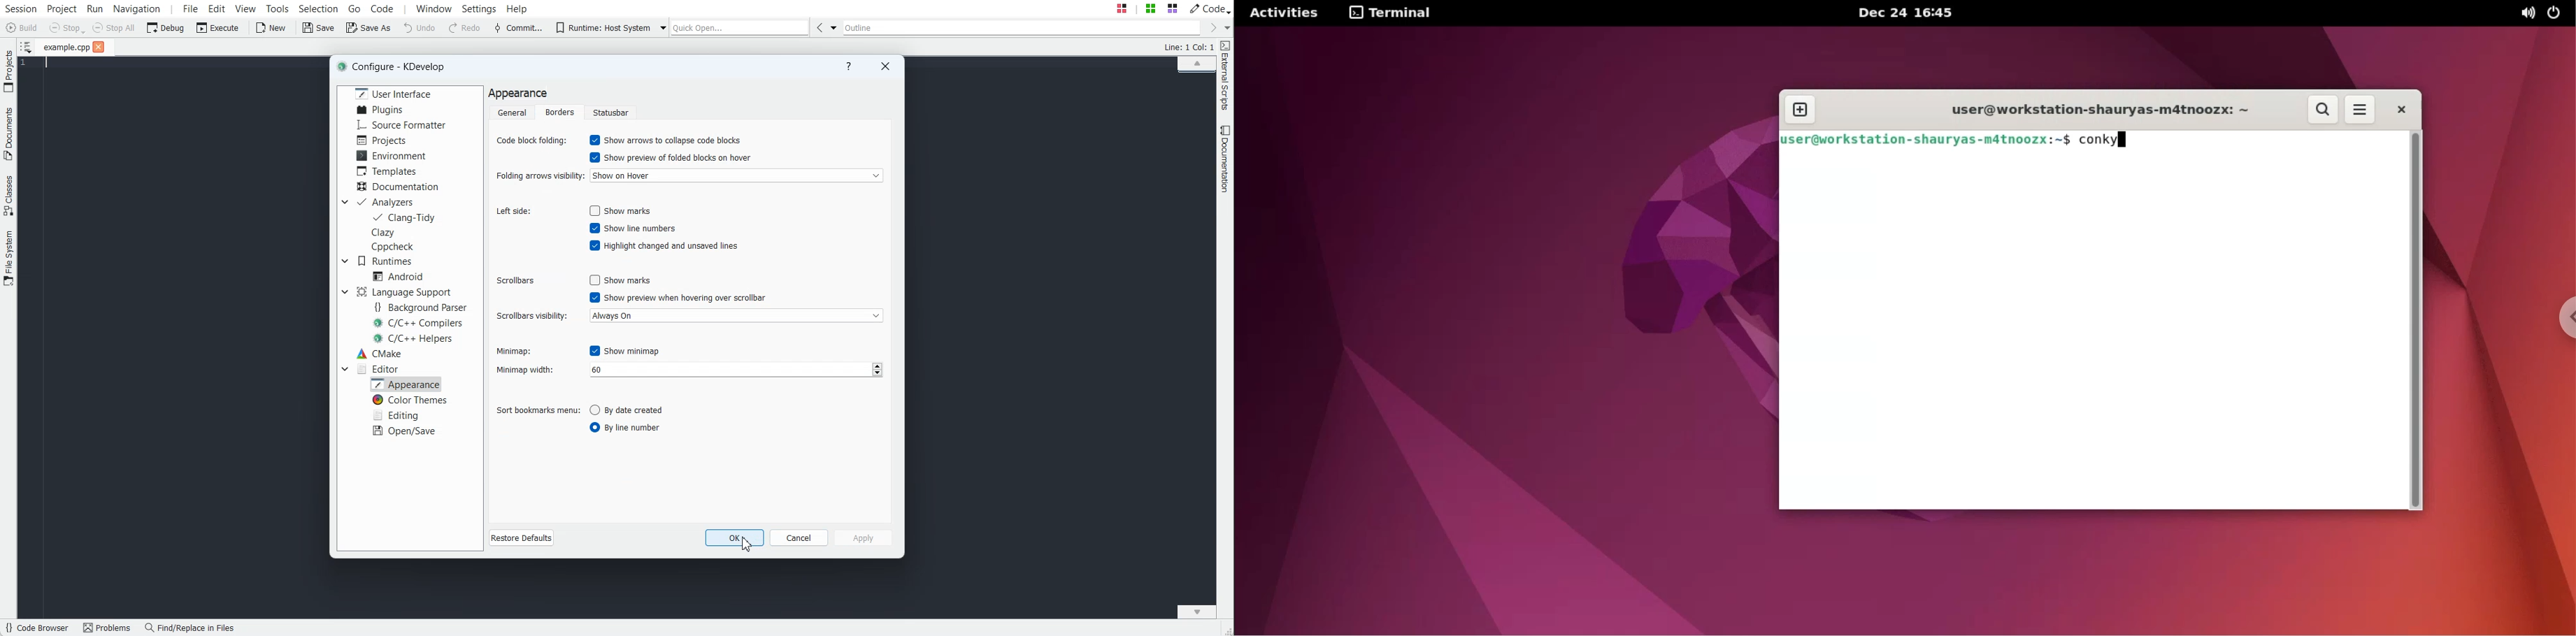 This screenshot has height=644, width=2576. Describe the element at coordinates (392, 247) in the screenshot. I see `Cppcheck` at that location.